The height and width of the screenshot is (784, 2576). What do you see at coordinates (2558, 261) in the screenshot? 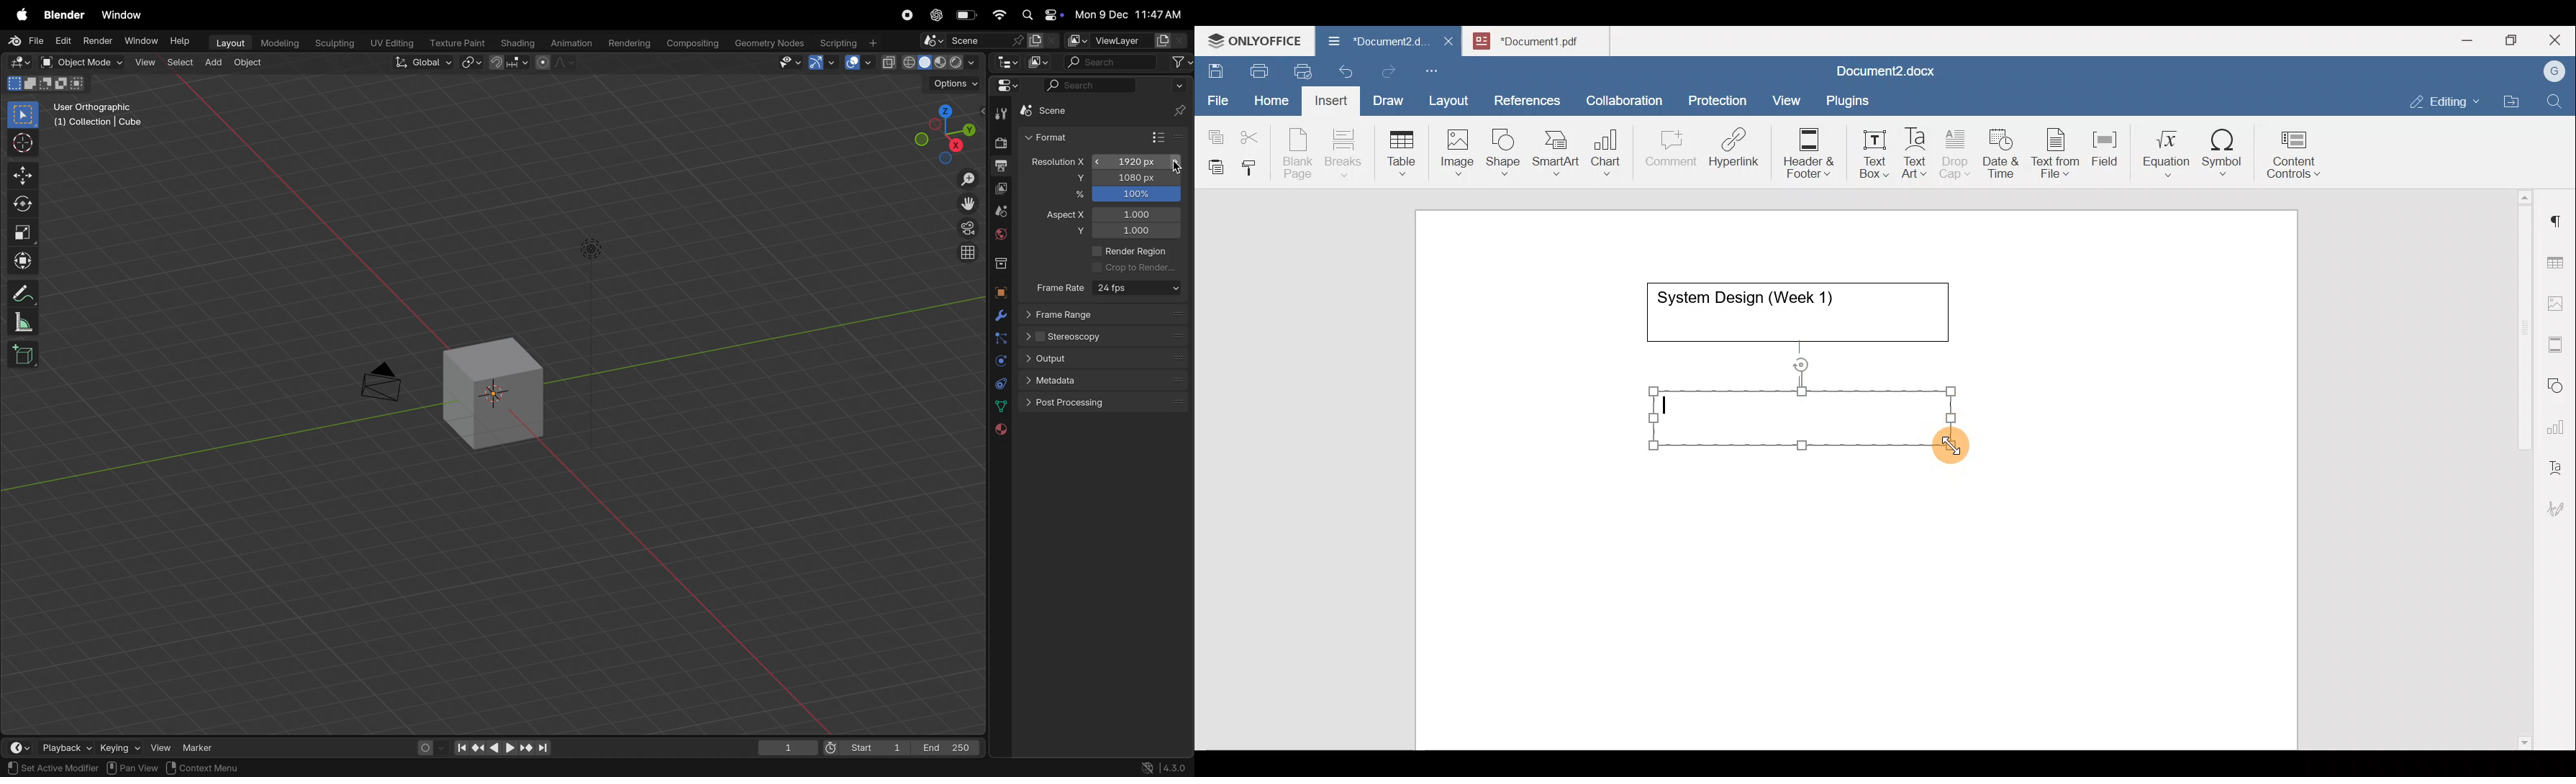
I see `Table settings` at bounding box center [2558, 261].